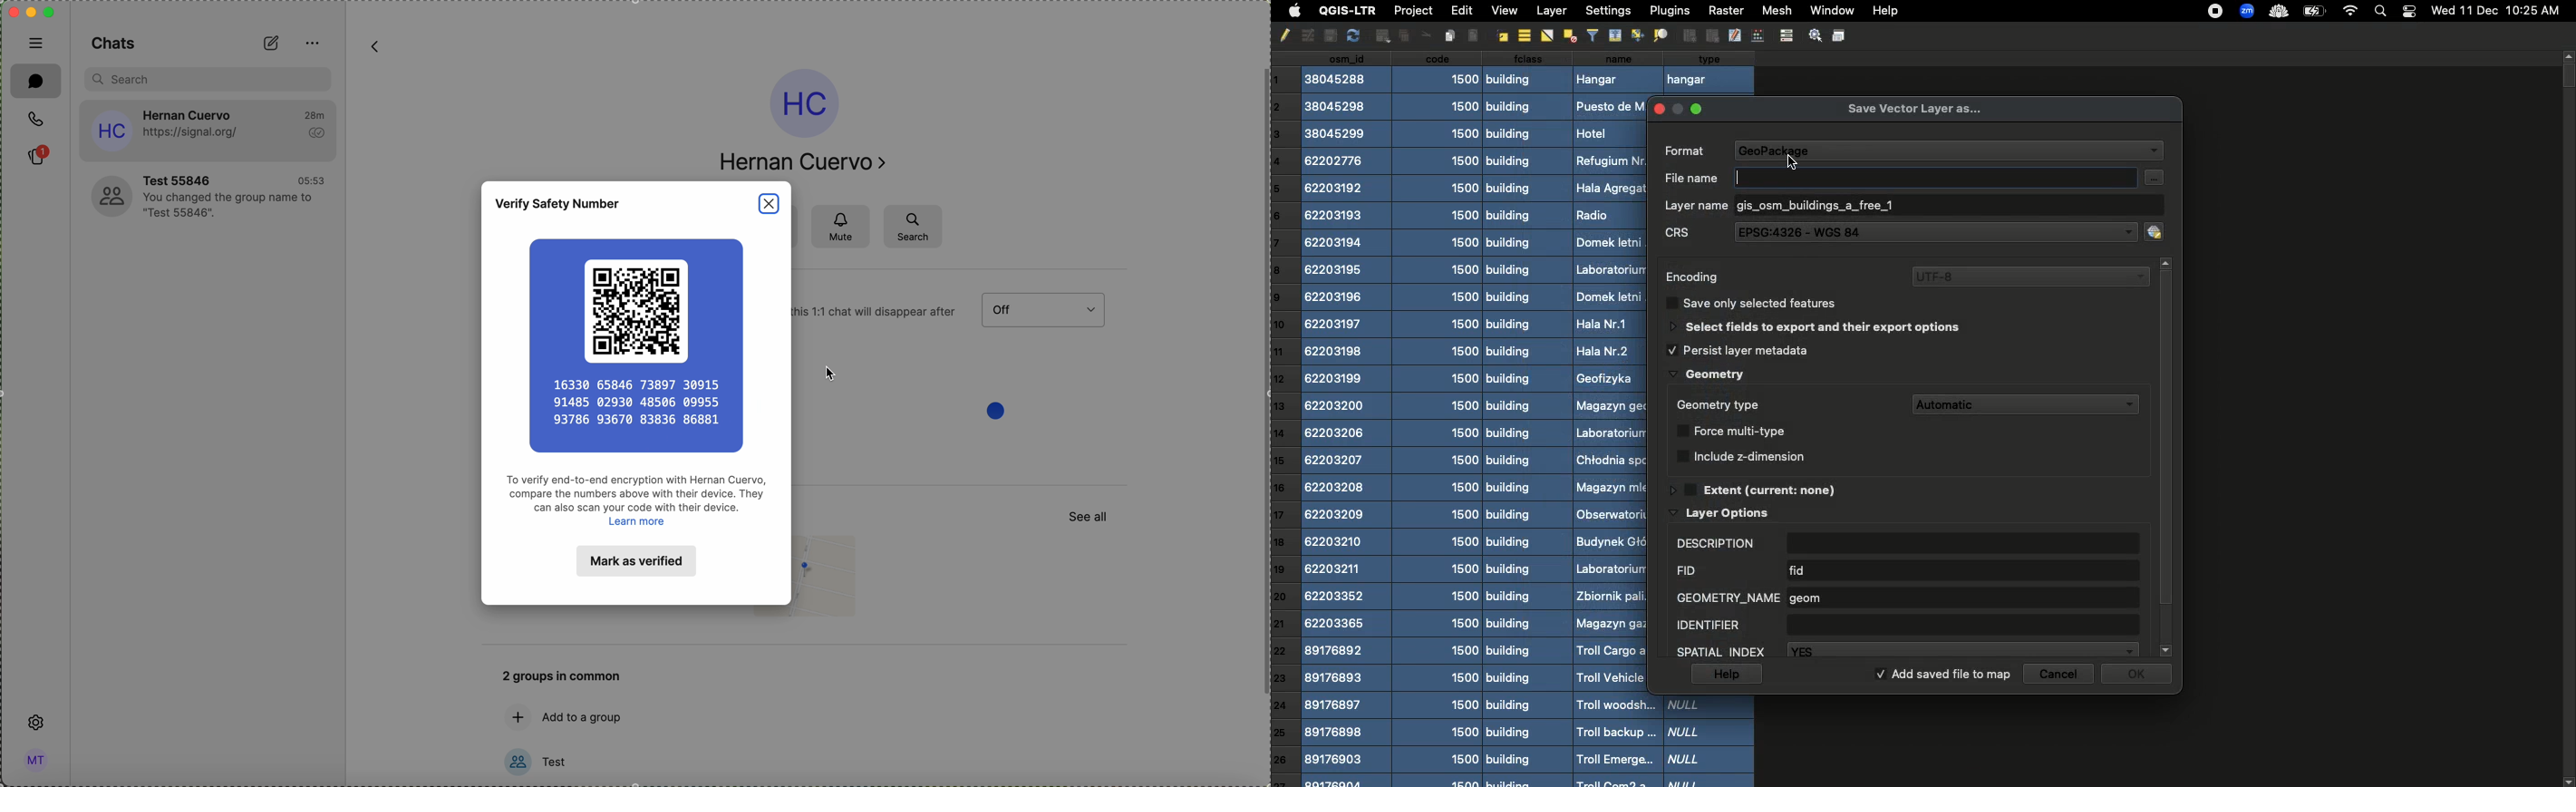 The height and width of the screenshot is (812, 2576). Describe the element at coordinates (38, 156) in the screenshot. I see `stories` at that location.